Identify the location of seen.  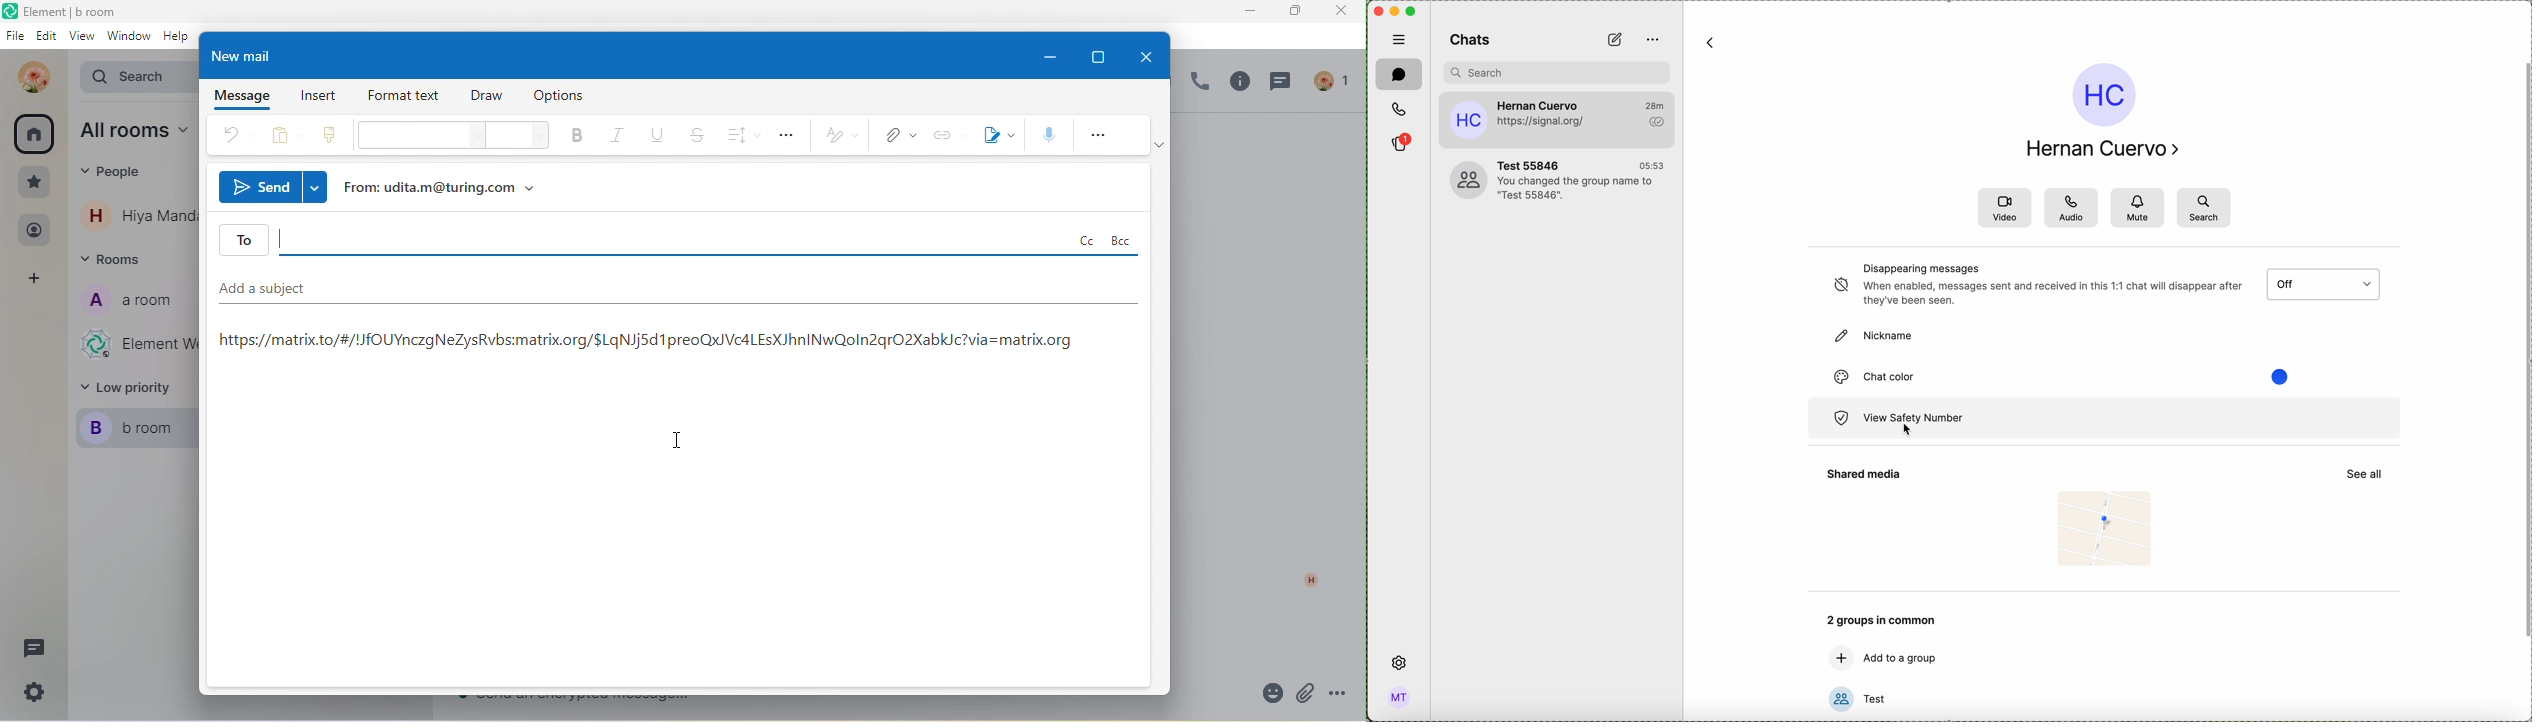
(1656, 122).